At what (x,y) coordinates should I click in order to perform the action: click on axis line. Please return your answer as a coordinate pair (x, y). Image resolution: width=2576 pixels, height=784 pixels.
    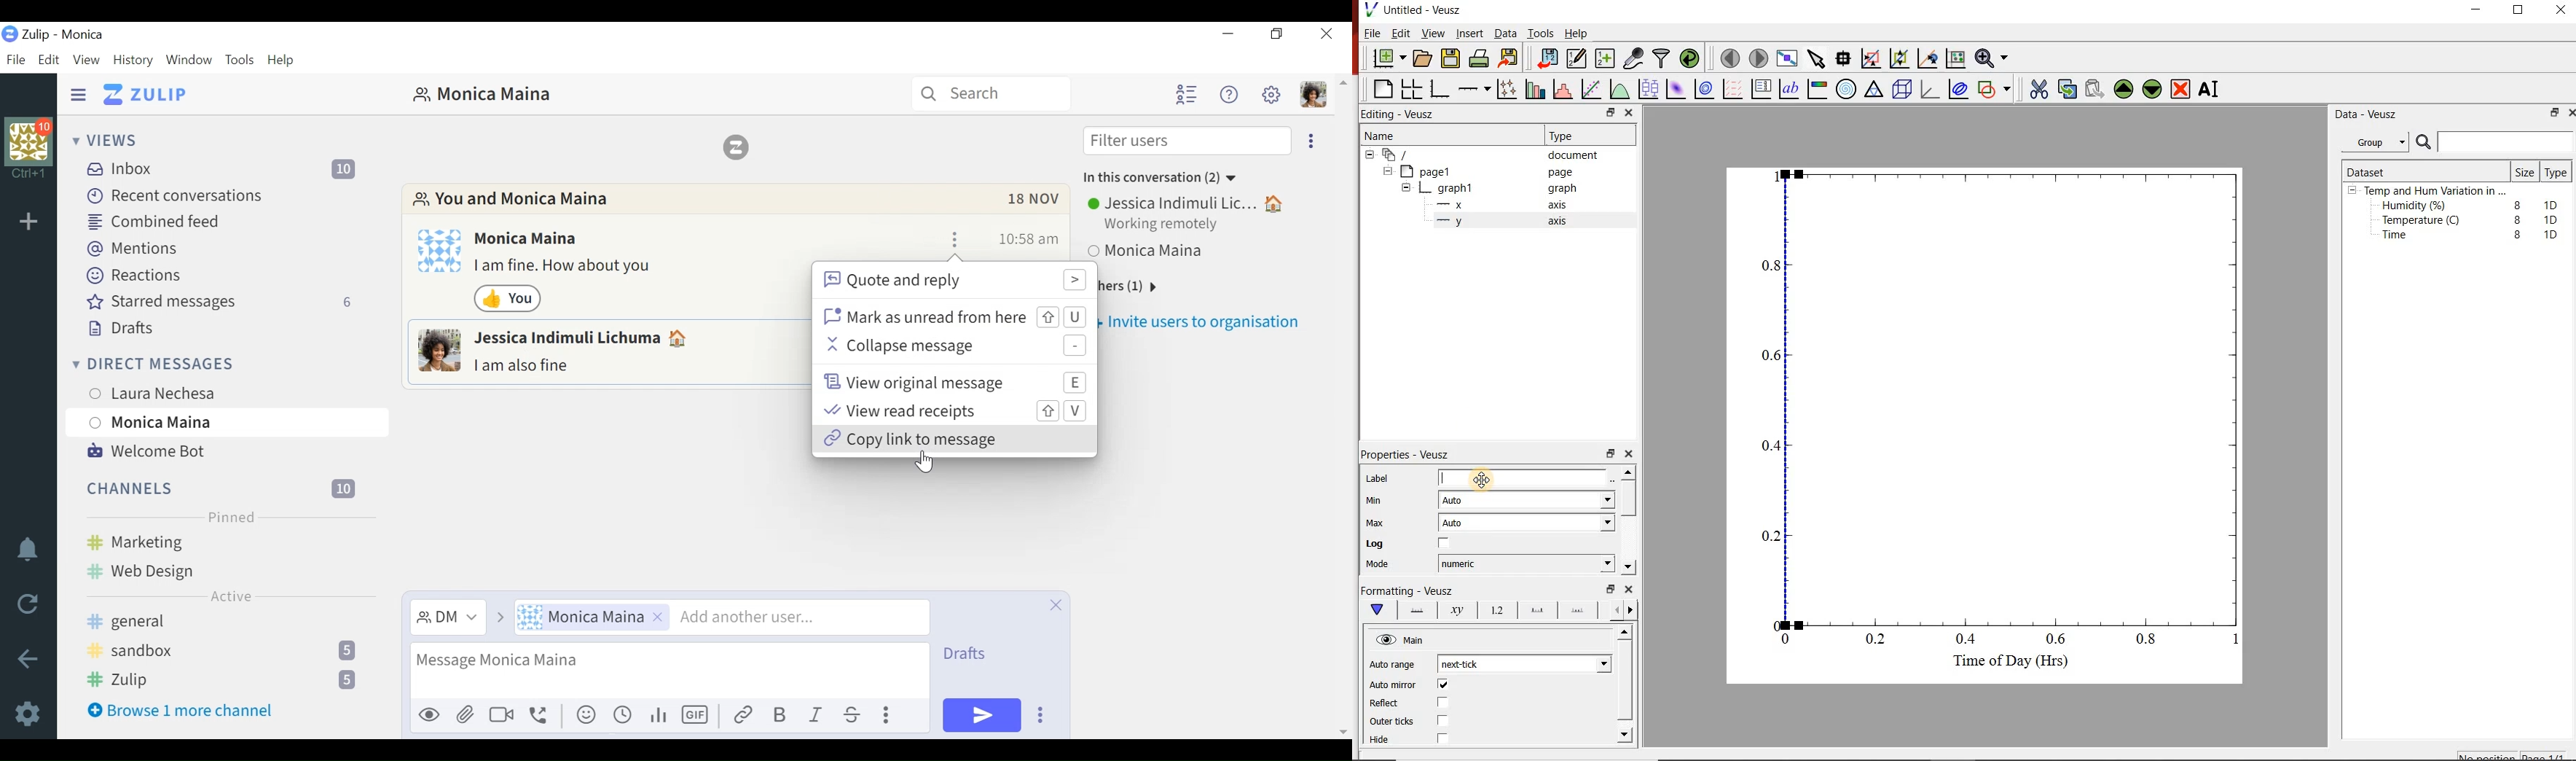
    Looking at the image, I should click on (1418, 611).